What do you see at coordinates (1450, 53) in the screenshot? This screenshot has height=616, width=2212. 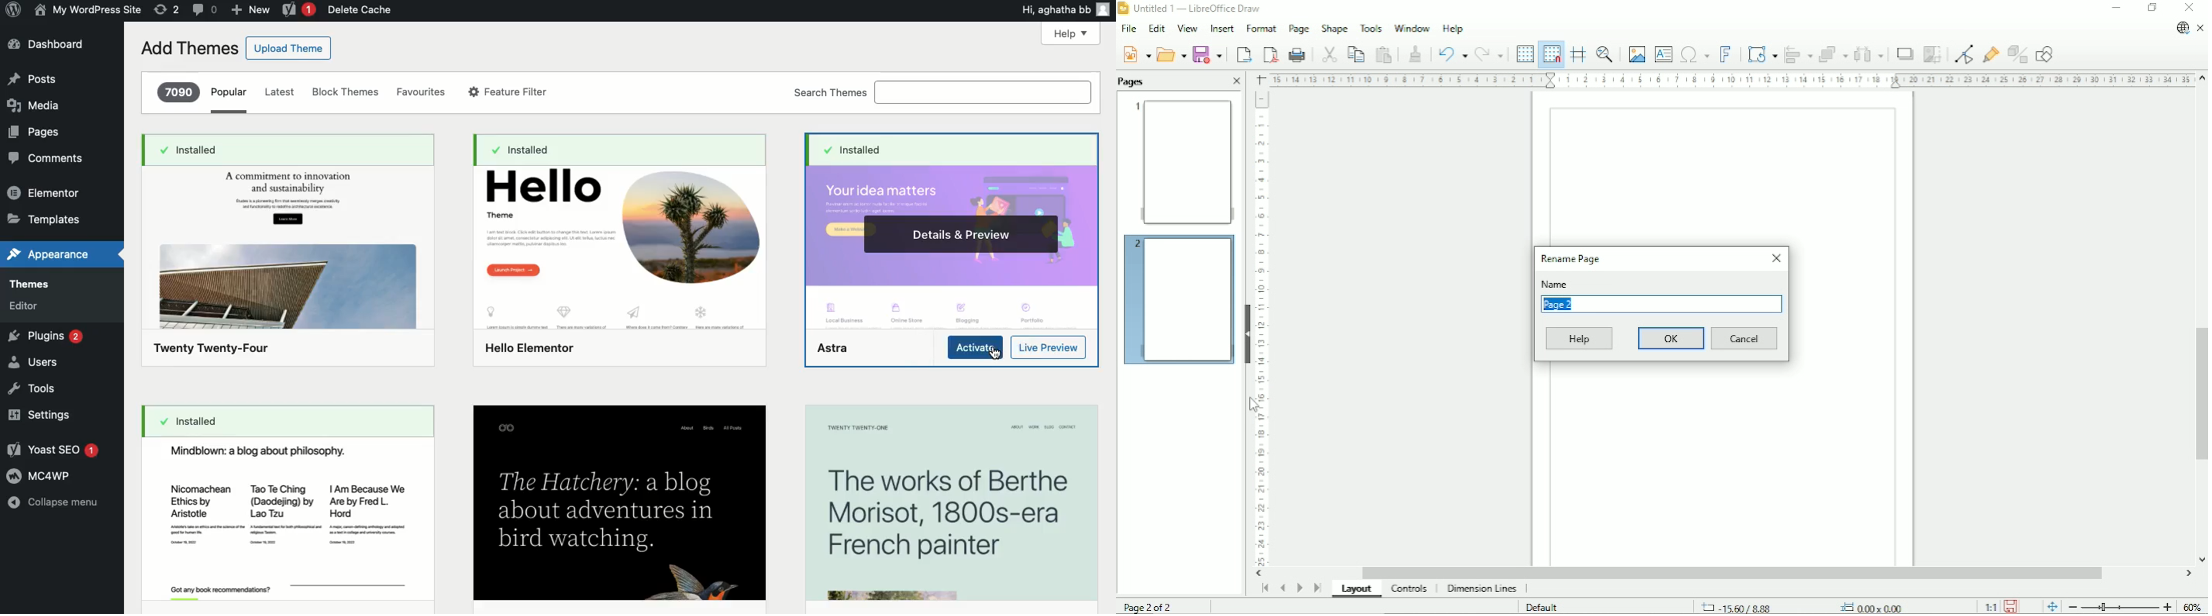 I see `Undo` at bounding box center [1450, 53].